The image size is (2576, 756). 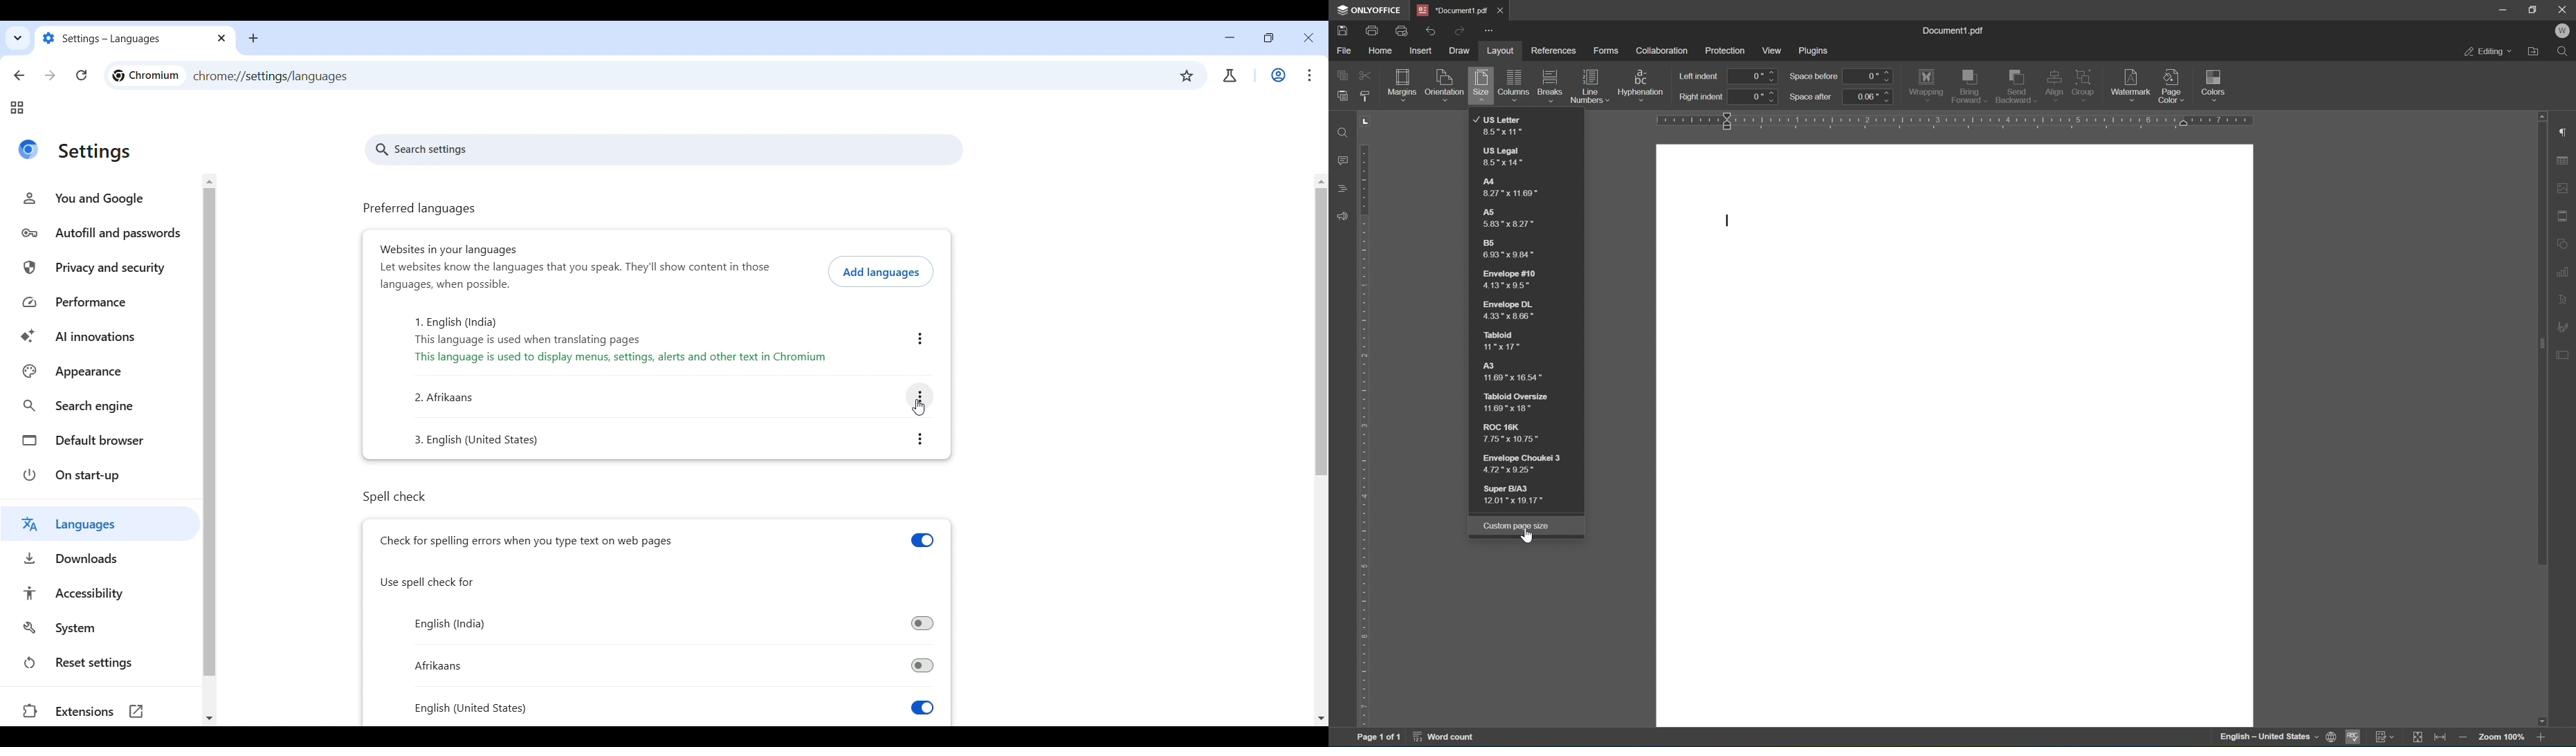 I want to click on send backward, so click(x=2014, y=86).